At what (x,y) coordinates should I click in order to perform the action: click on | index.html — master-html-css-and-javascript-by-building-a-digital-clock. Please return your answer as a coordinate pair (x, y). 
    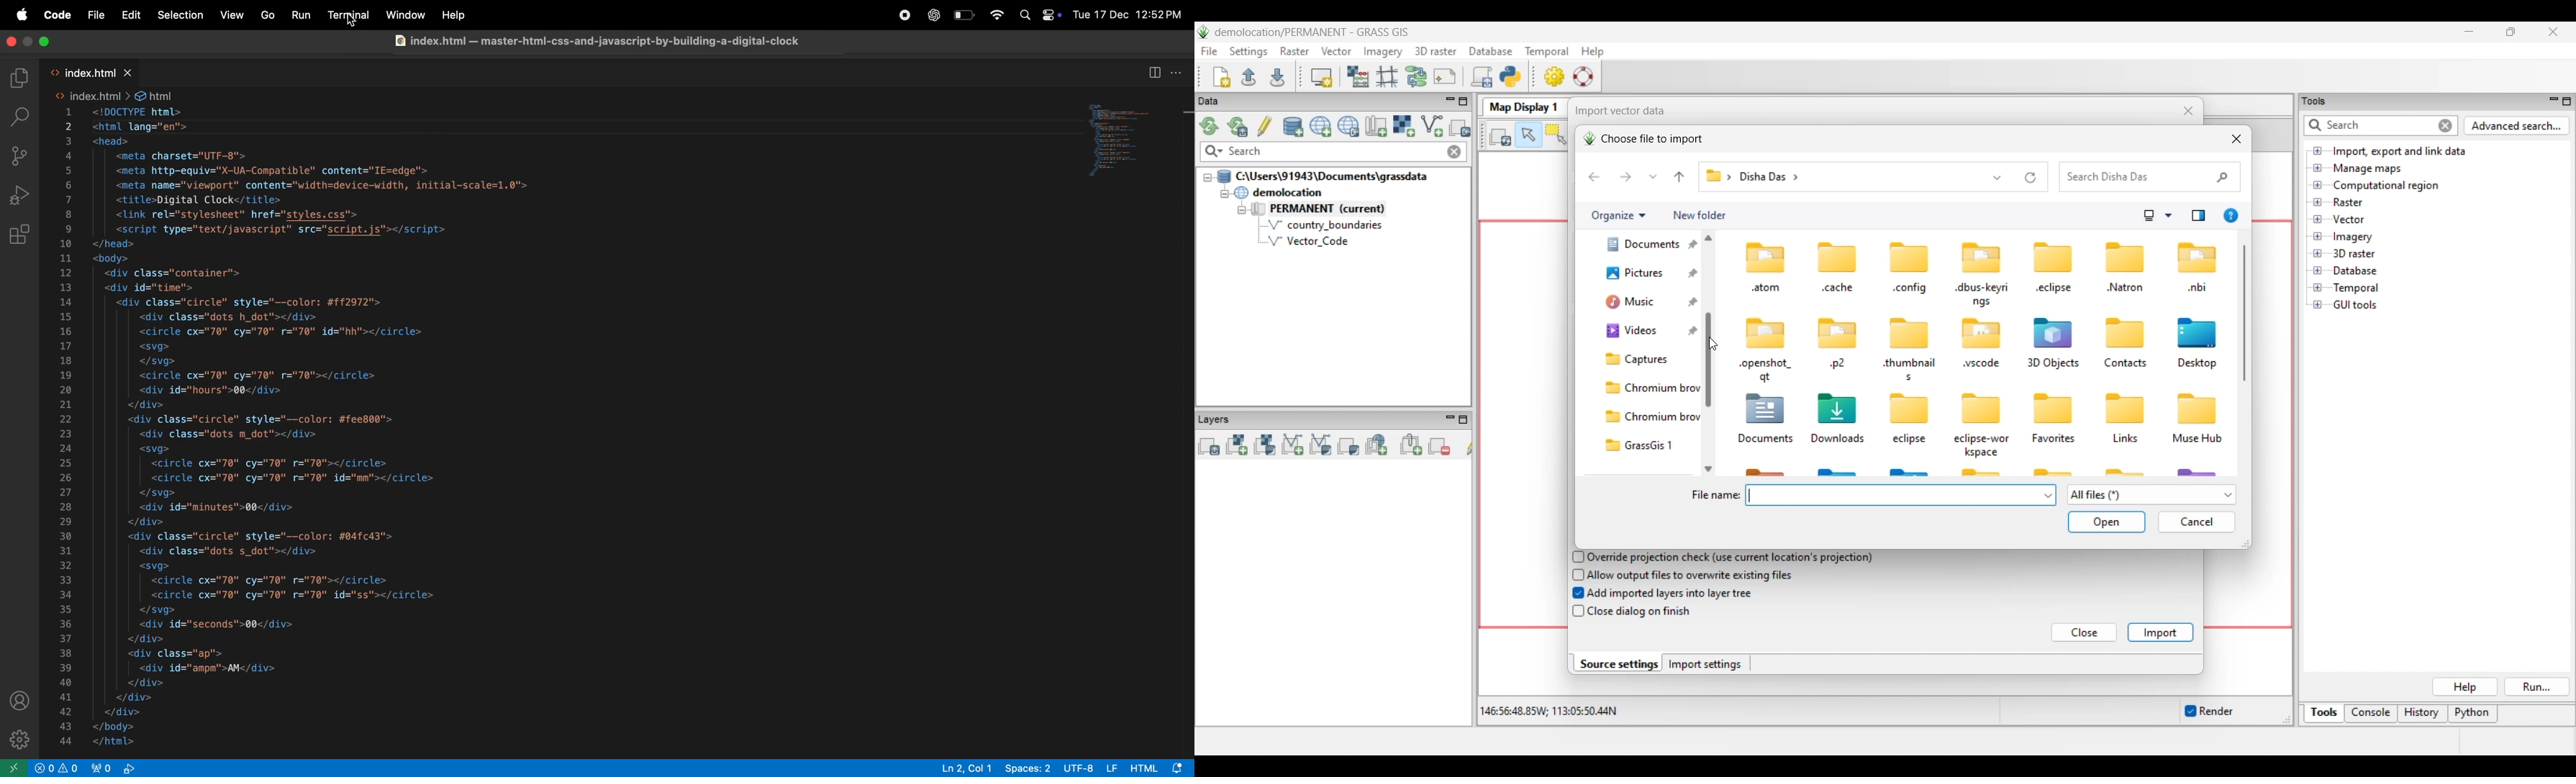
    Looking at the image, I should click on (595, 39).